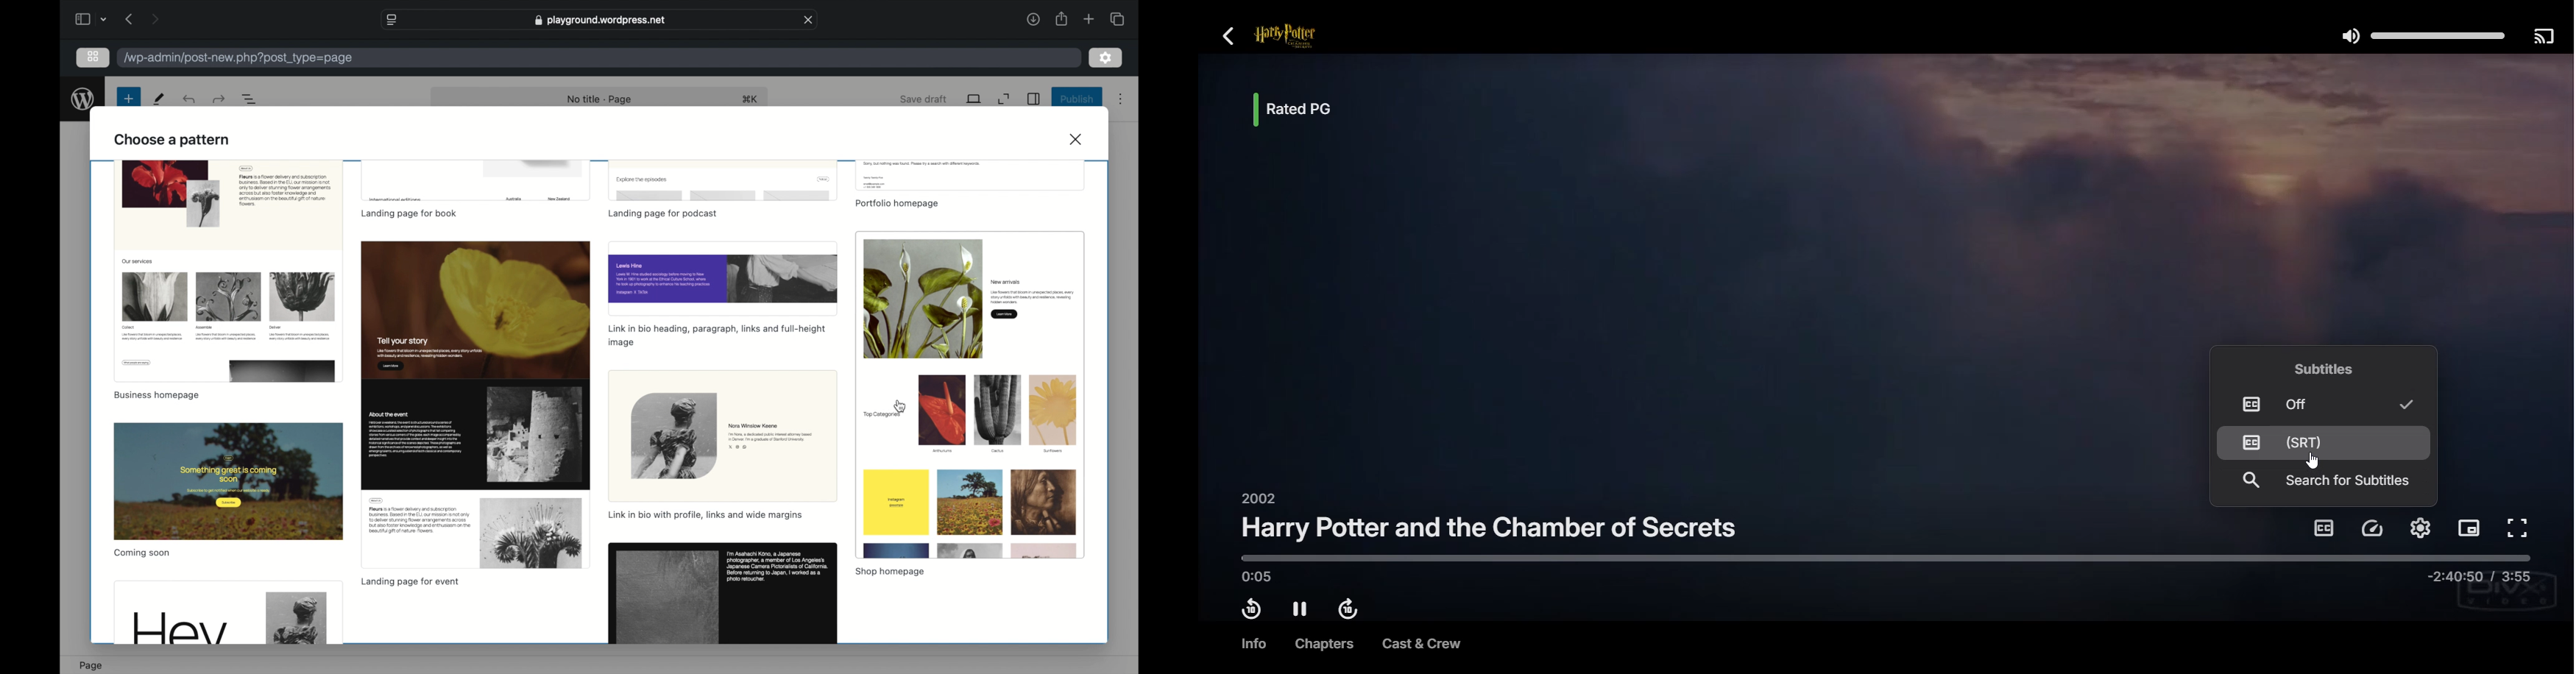 This screenshot has width=2576, height=700. What do you see at coordinates (475, 180) in the screenshot?
I see `preview` at bounding box center [475, 180].